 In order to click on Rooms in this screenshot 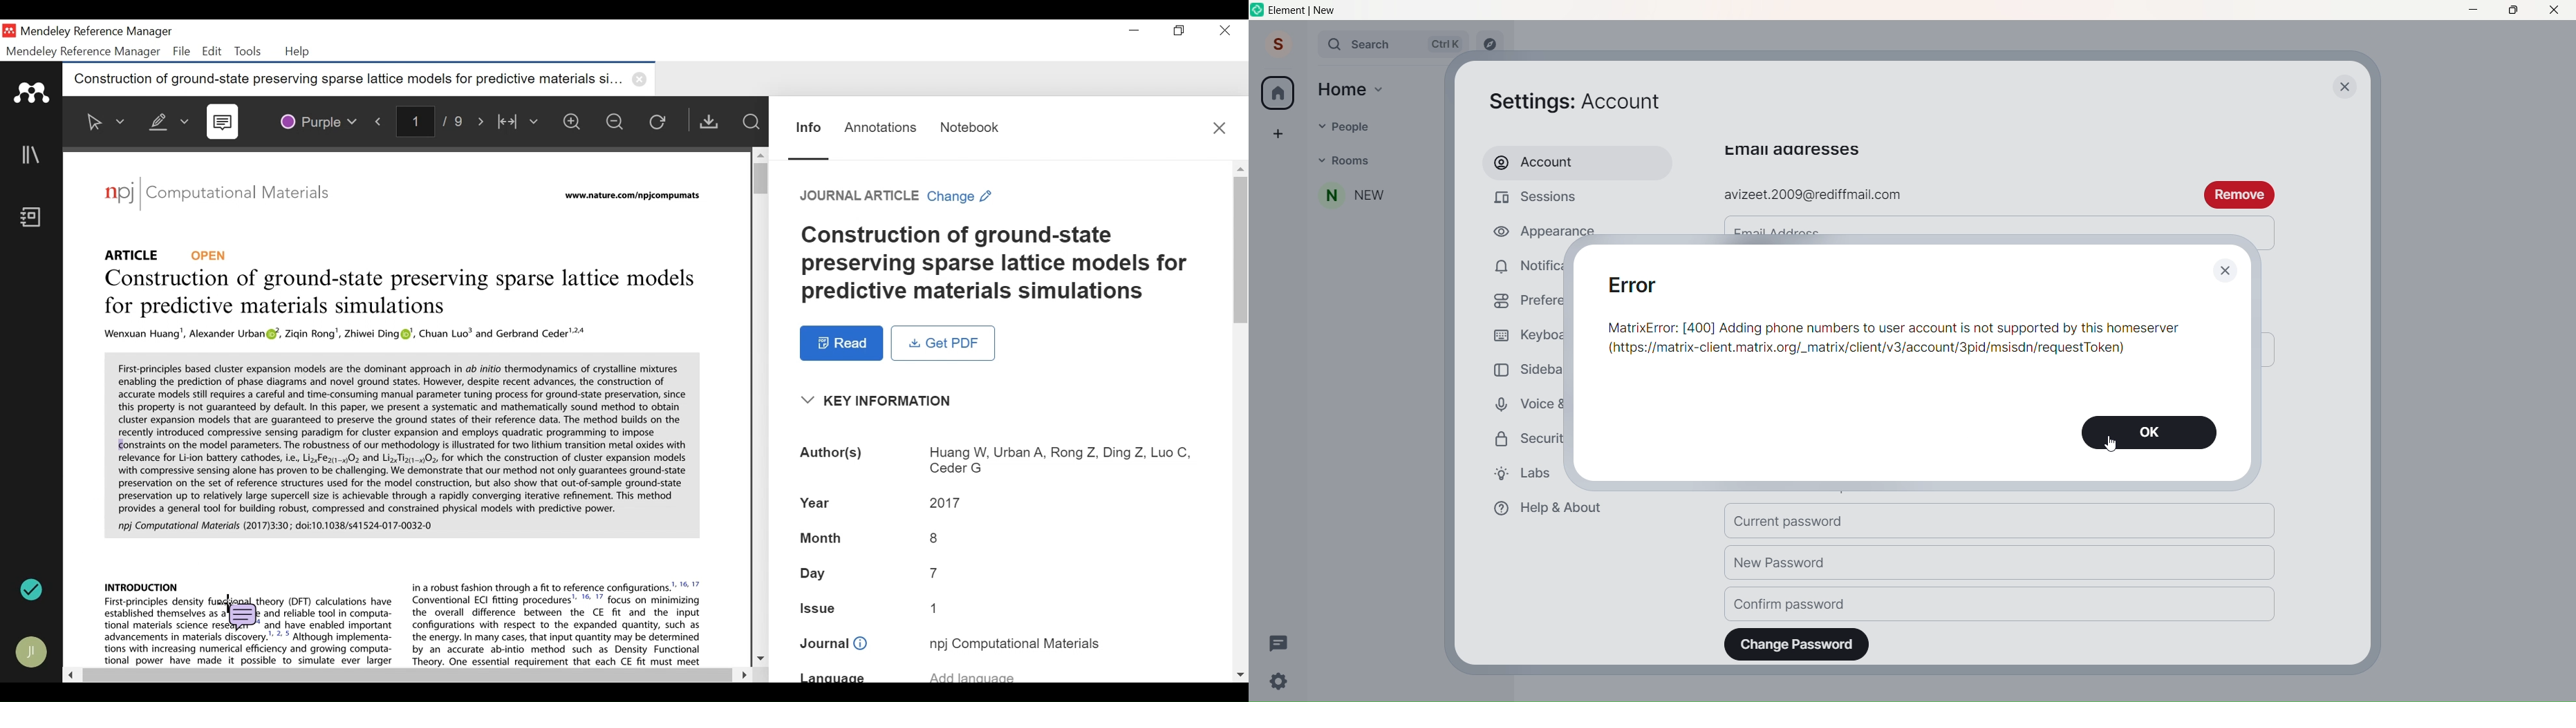, I will do `click(1384, 160)`.